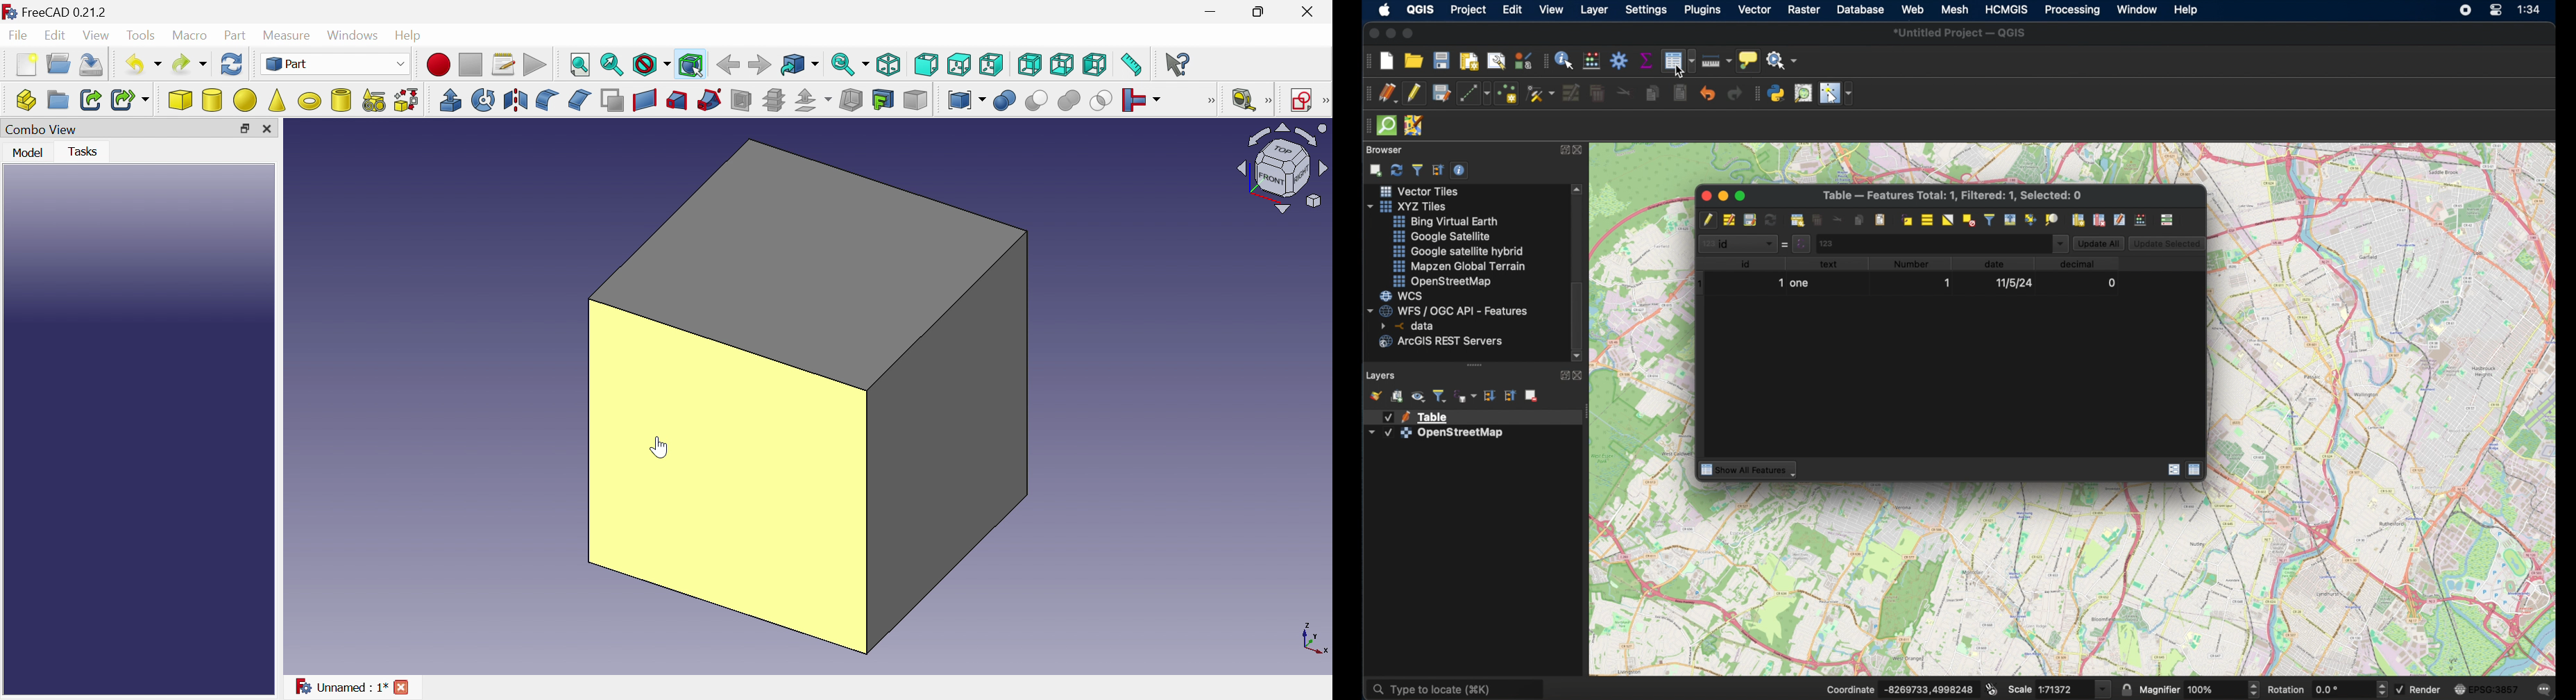 The image size is (2576, 700). Describe the element at coordinates (1849, 688) in the screenshot. I see `coordinate` at that location.